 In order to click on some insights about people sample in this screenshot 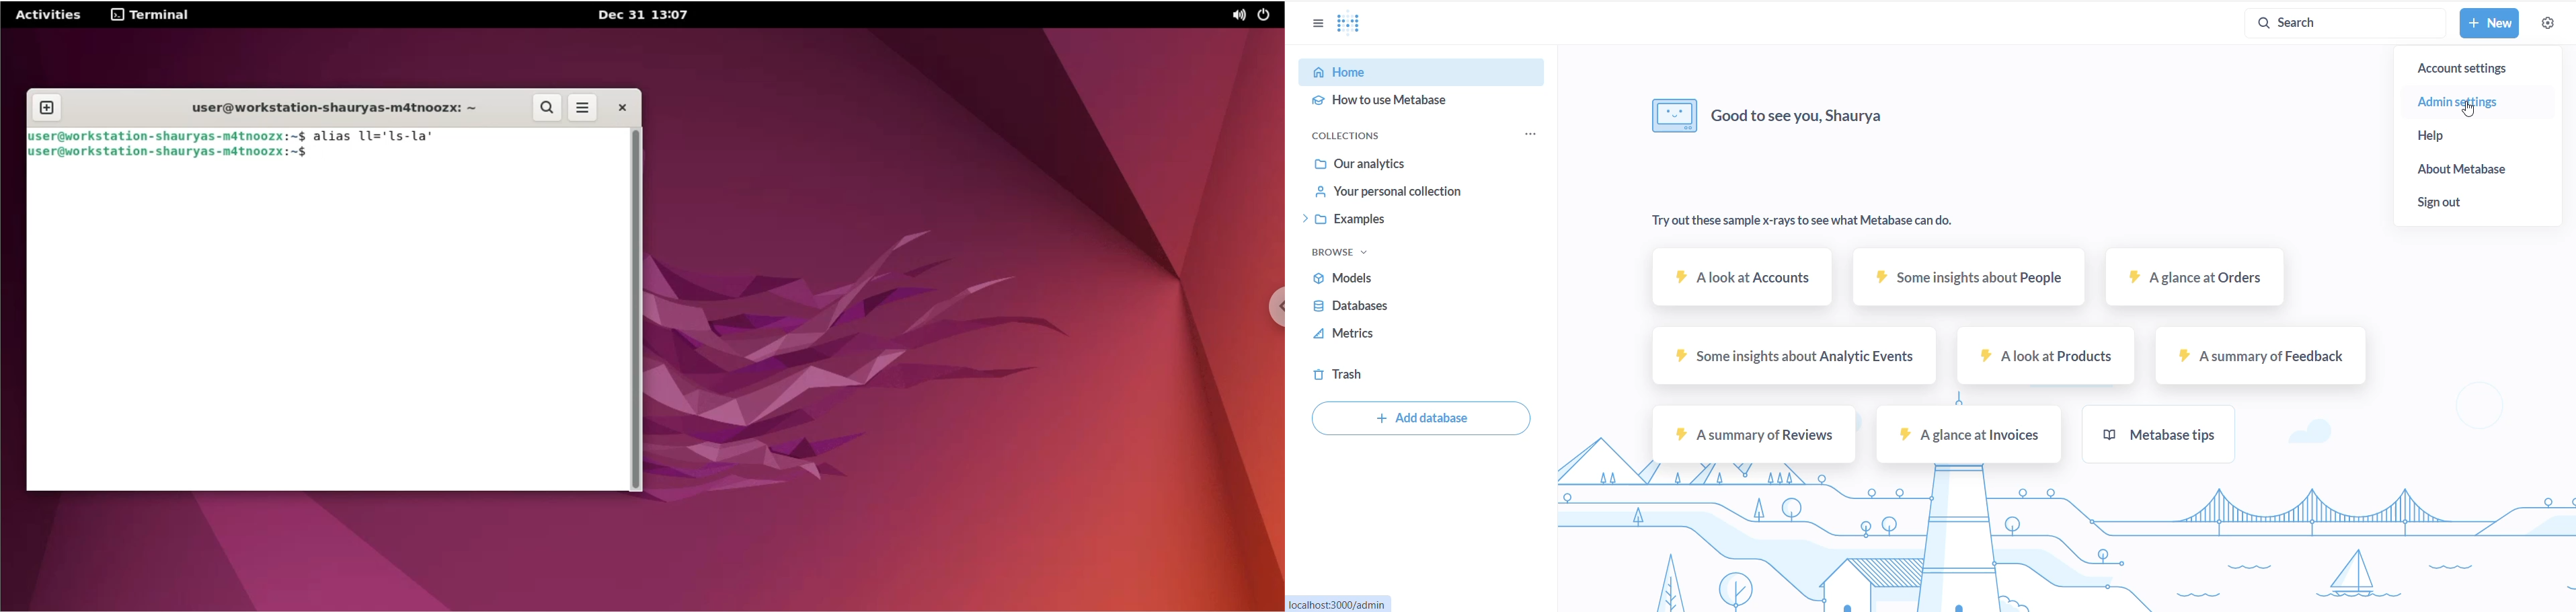, I will do `click(1965, 276)`.